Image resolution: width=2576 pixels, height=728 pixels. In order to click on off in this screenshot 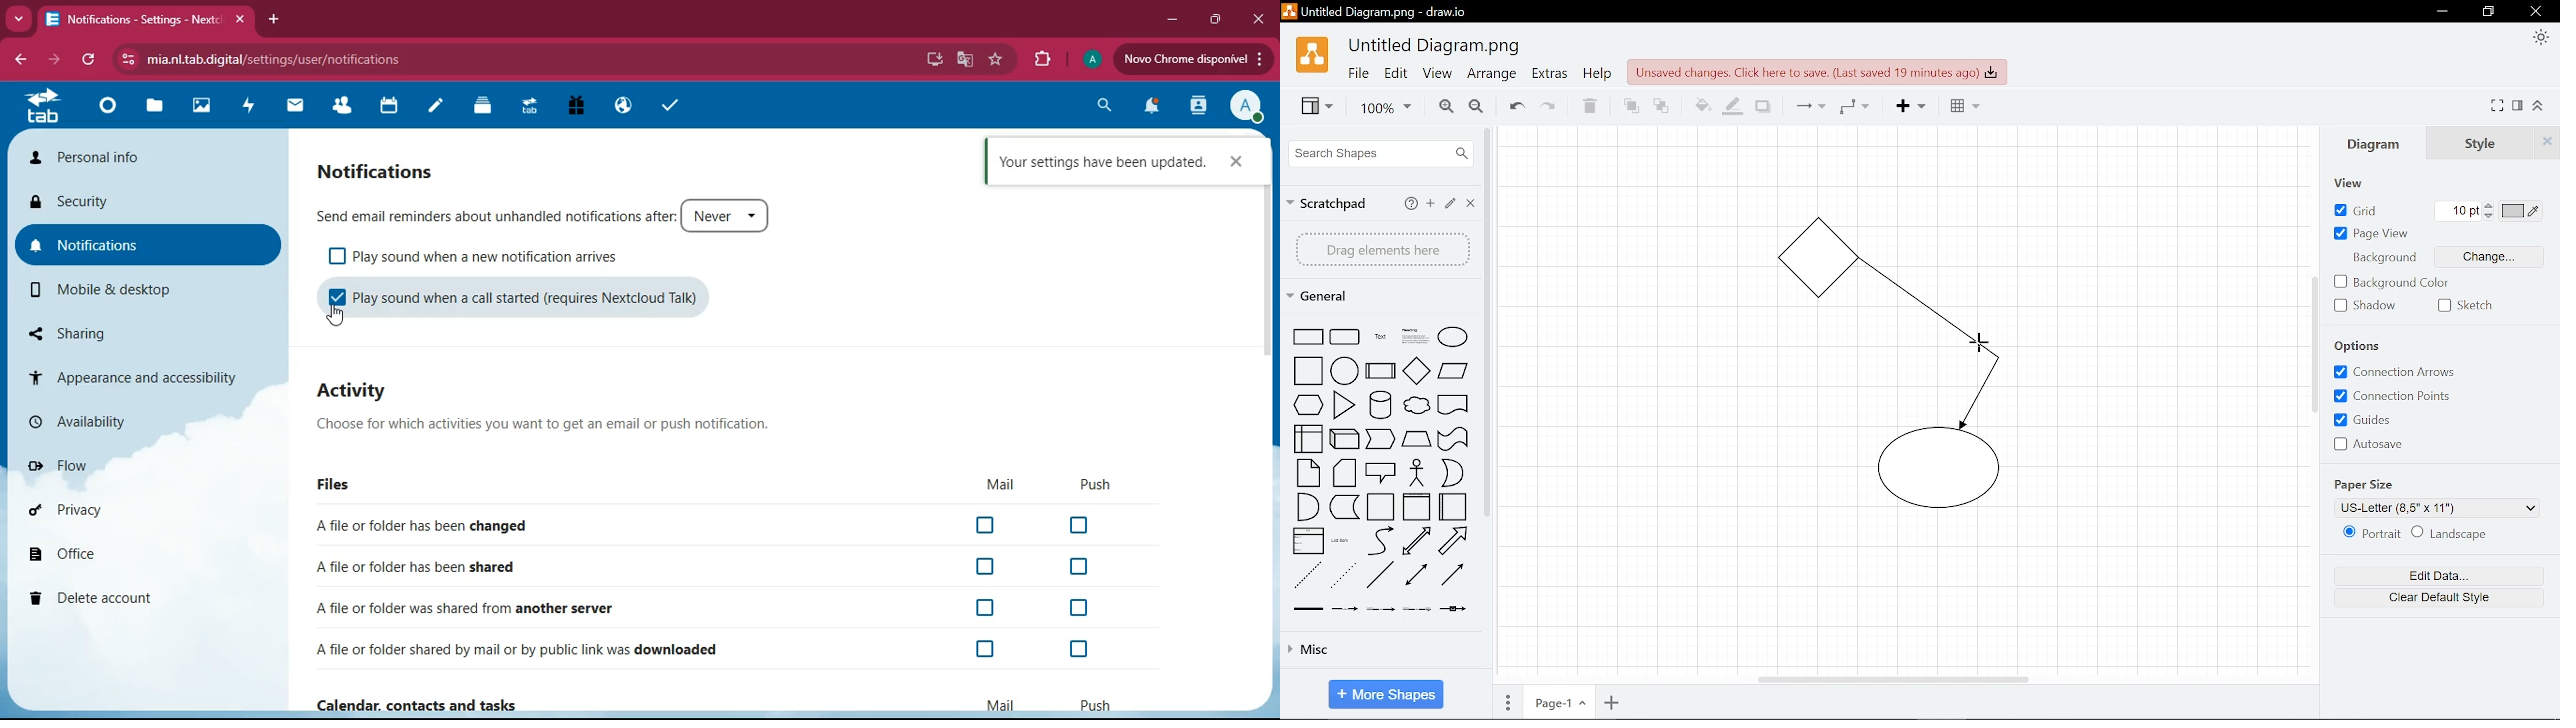, I will do `click(338, 256)`.